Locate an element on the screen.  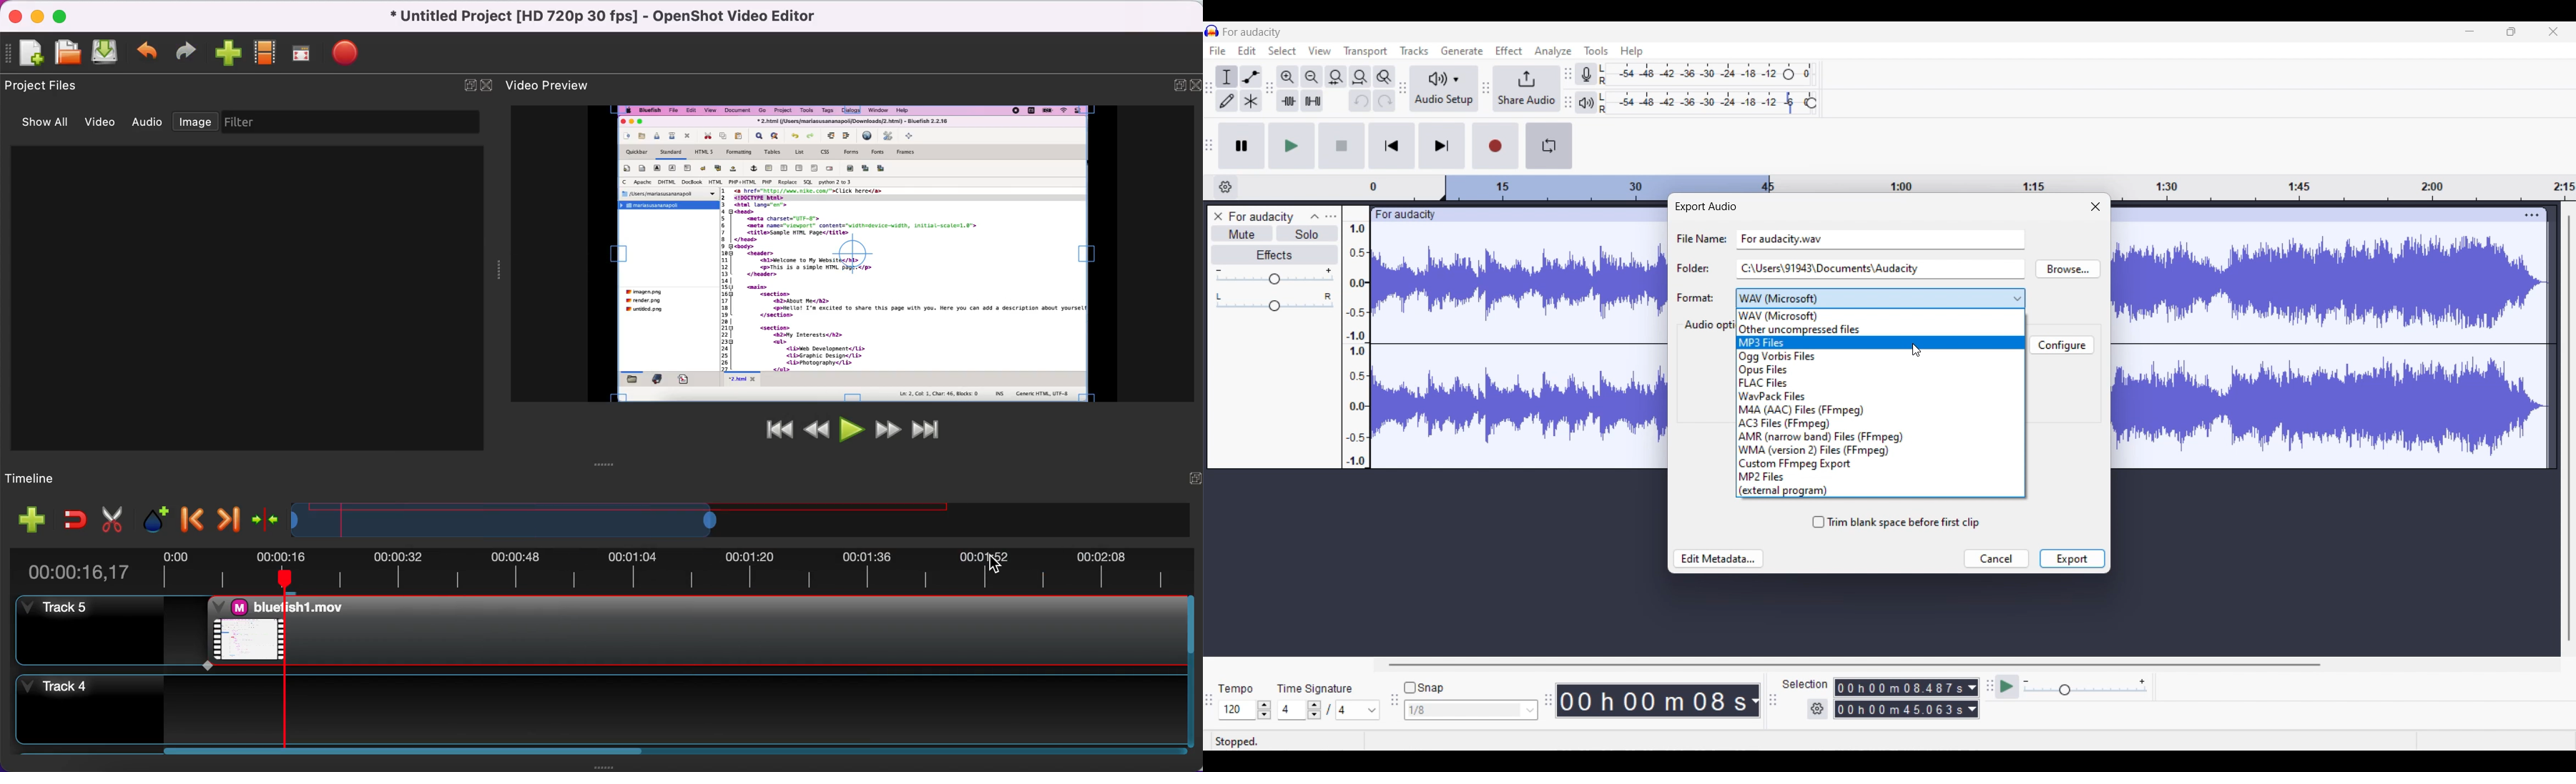
Export is located at coordinates (2072, 558).